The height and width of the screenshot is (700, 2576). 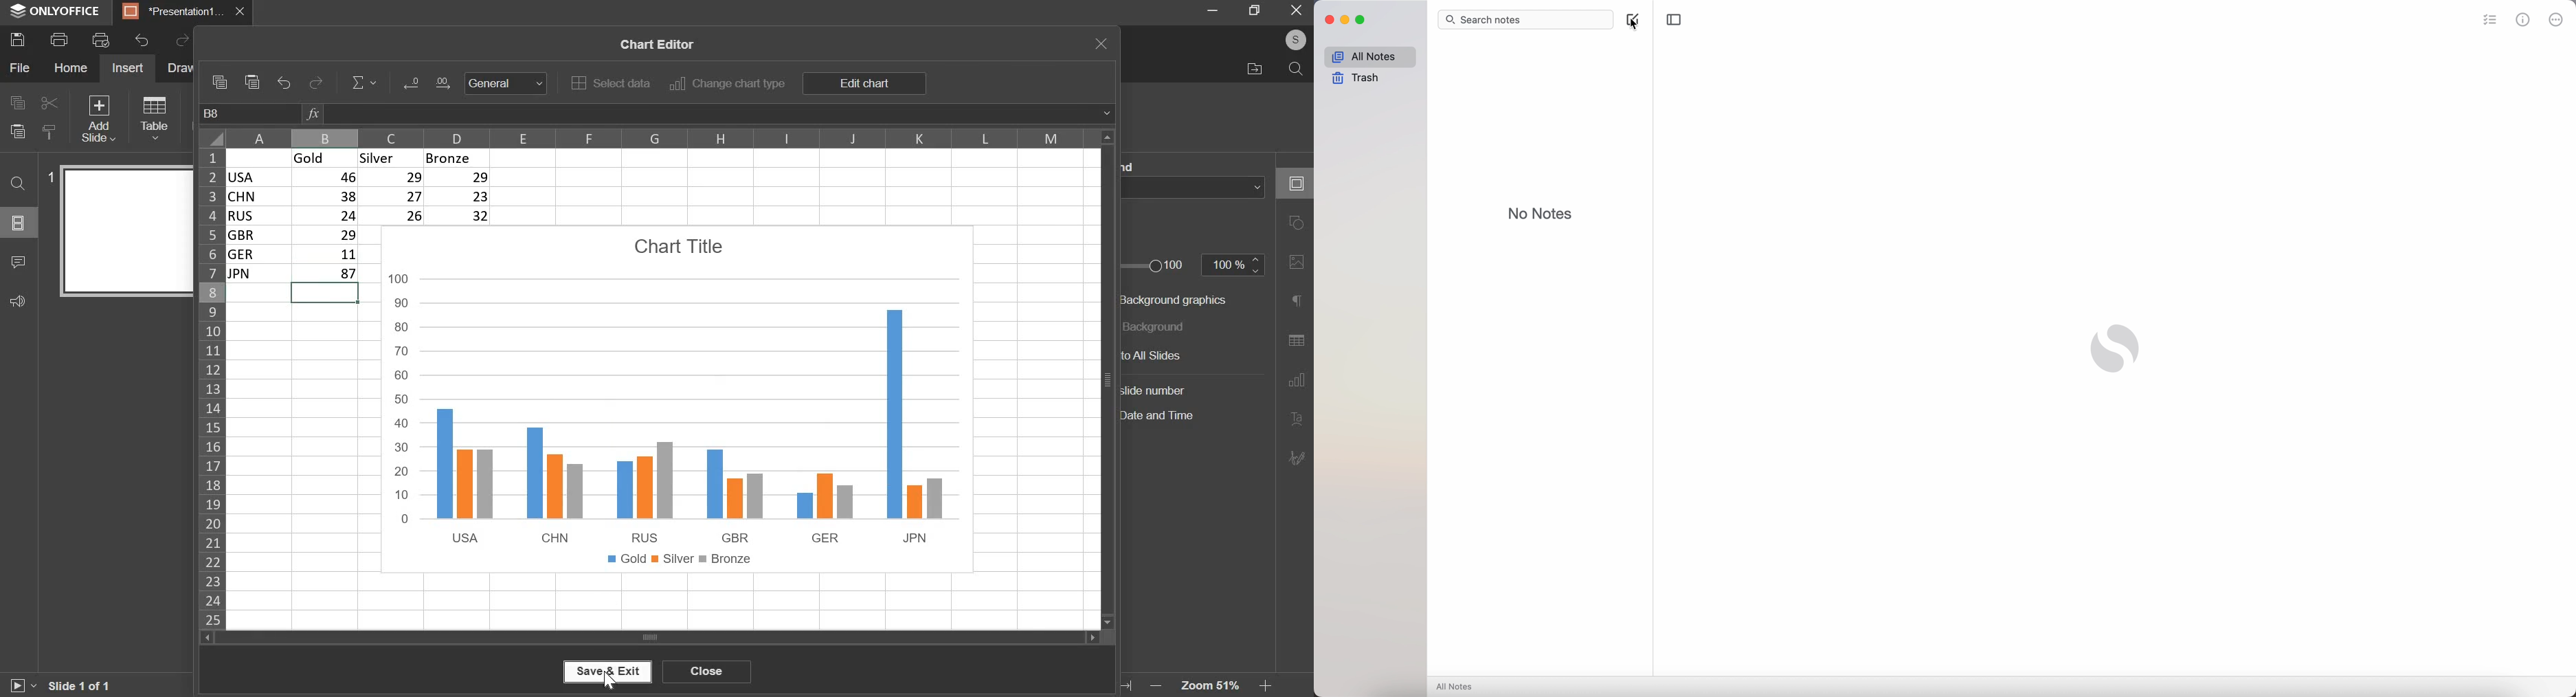 I want to click on trash, so click(x=1359, y=78).